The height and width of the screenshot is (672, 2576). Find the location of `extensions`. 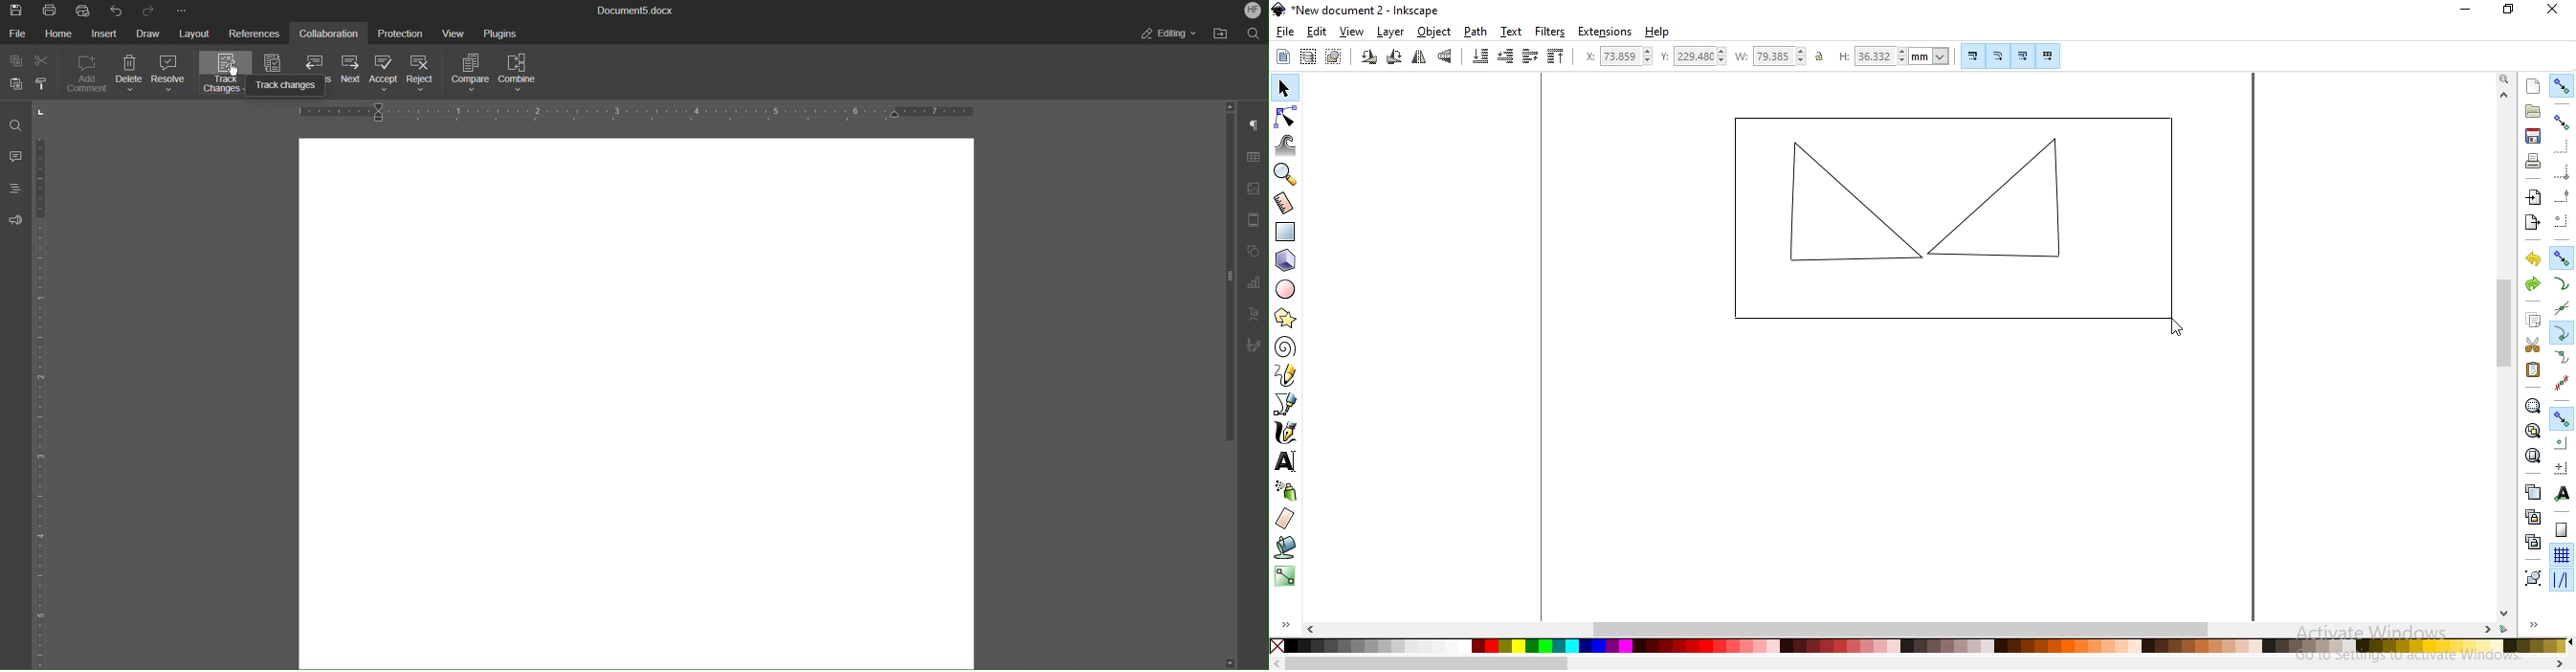

extensions is located at coordinates (1606, 33).